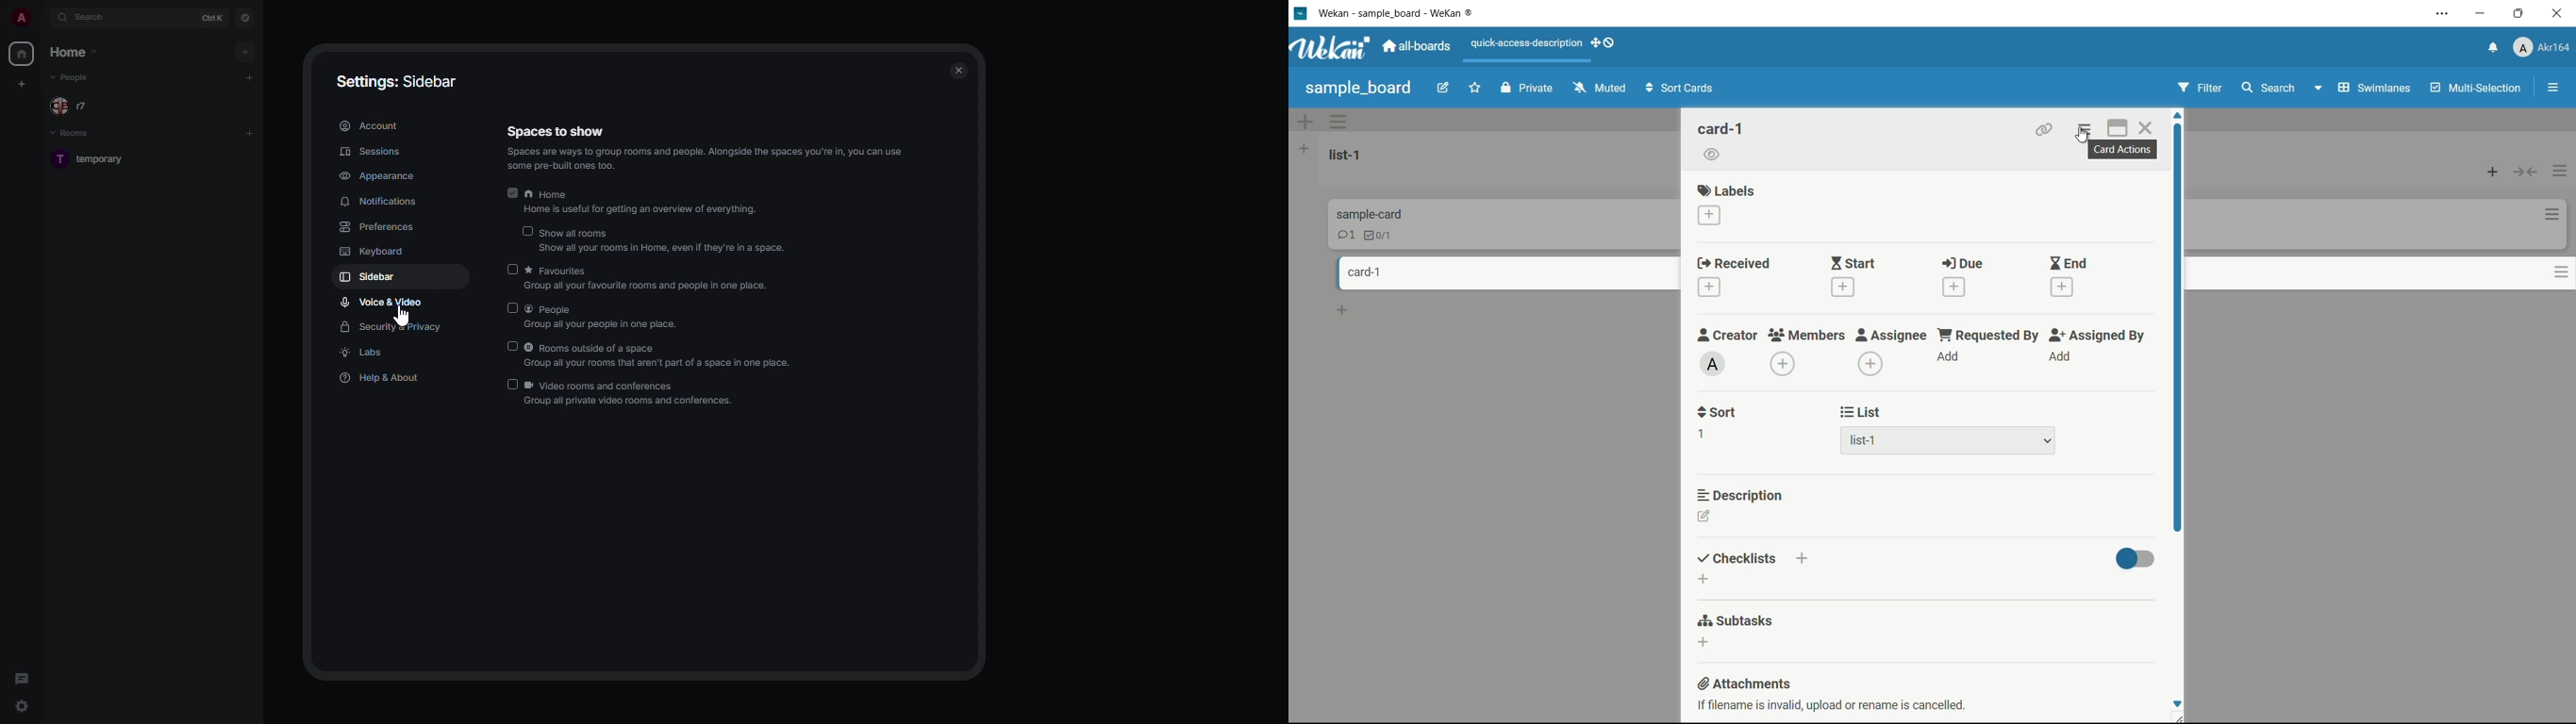 This screenshot has height=728, width=2576. What do you see at coordinates (2046, 442) in the screenshot?
I see `dropdown` at bounding box center [2046, 442].